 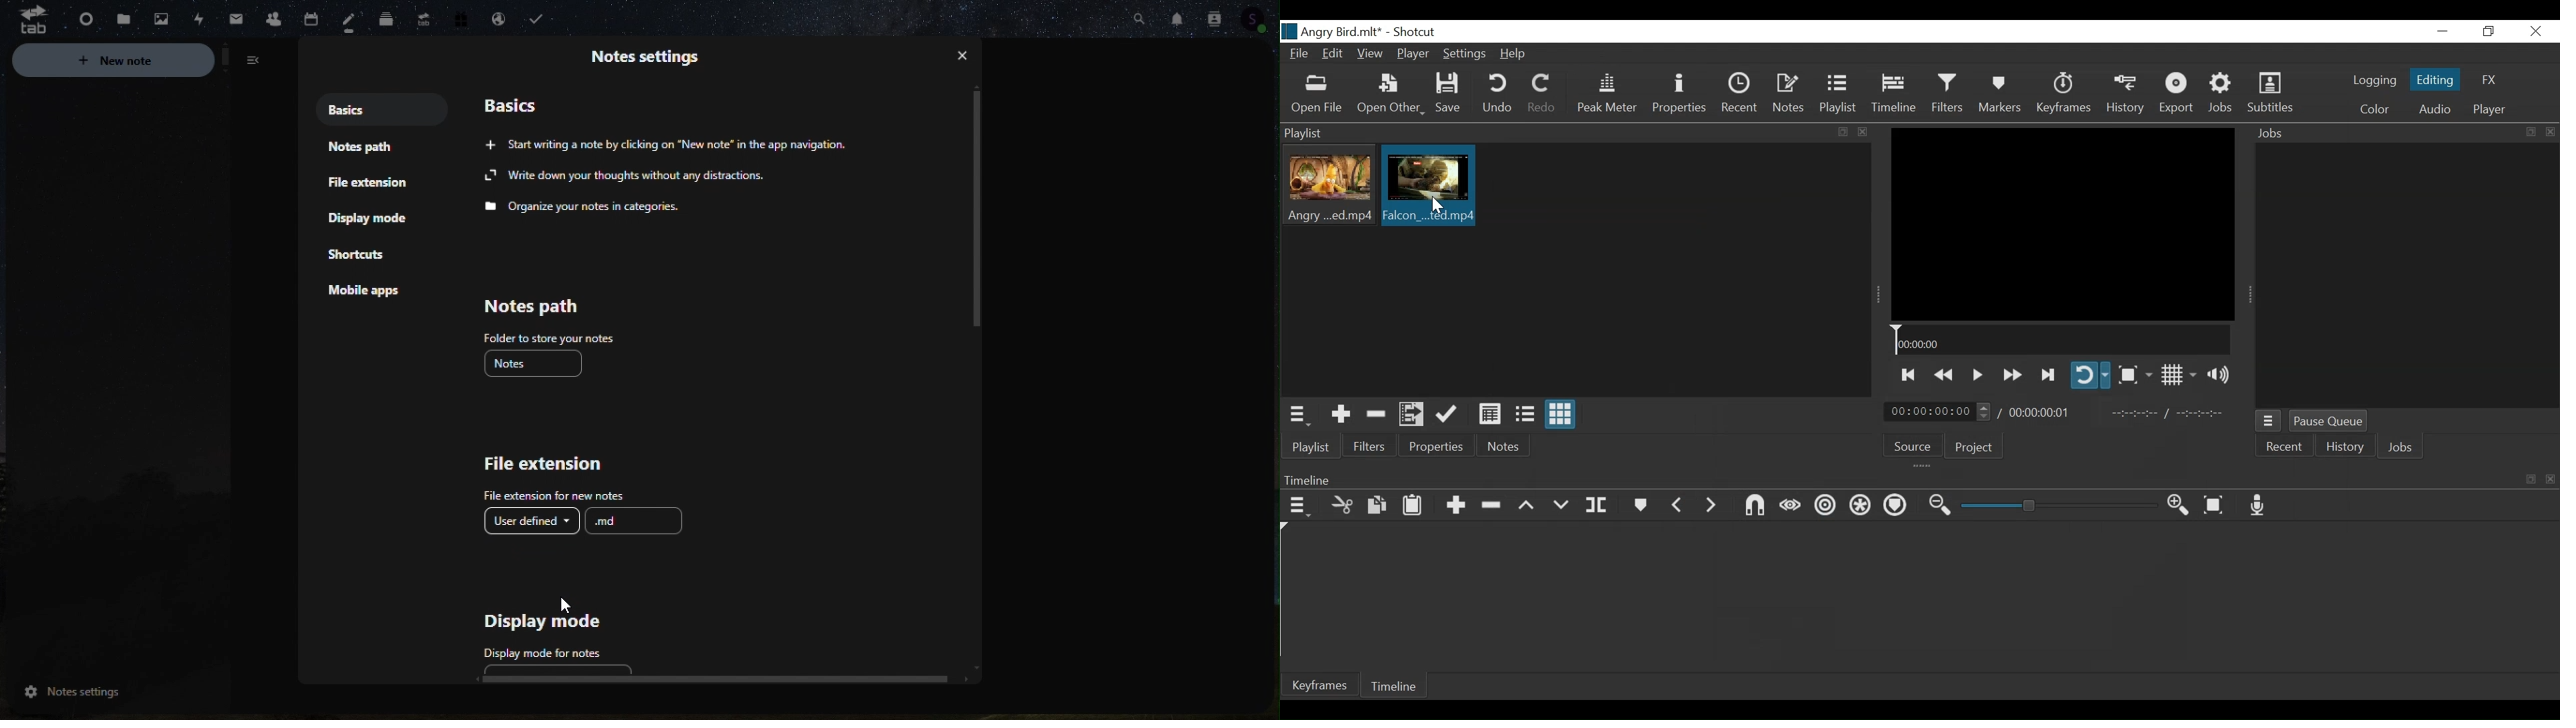 I want to click on Notes, so click(x=1505, y=446).